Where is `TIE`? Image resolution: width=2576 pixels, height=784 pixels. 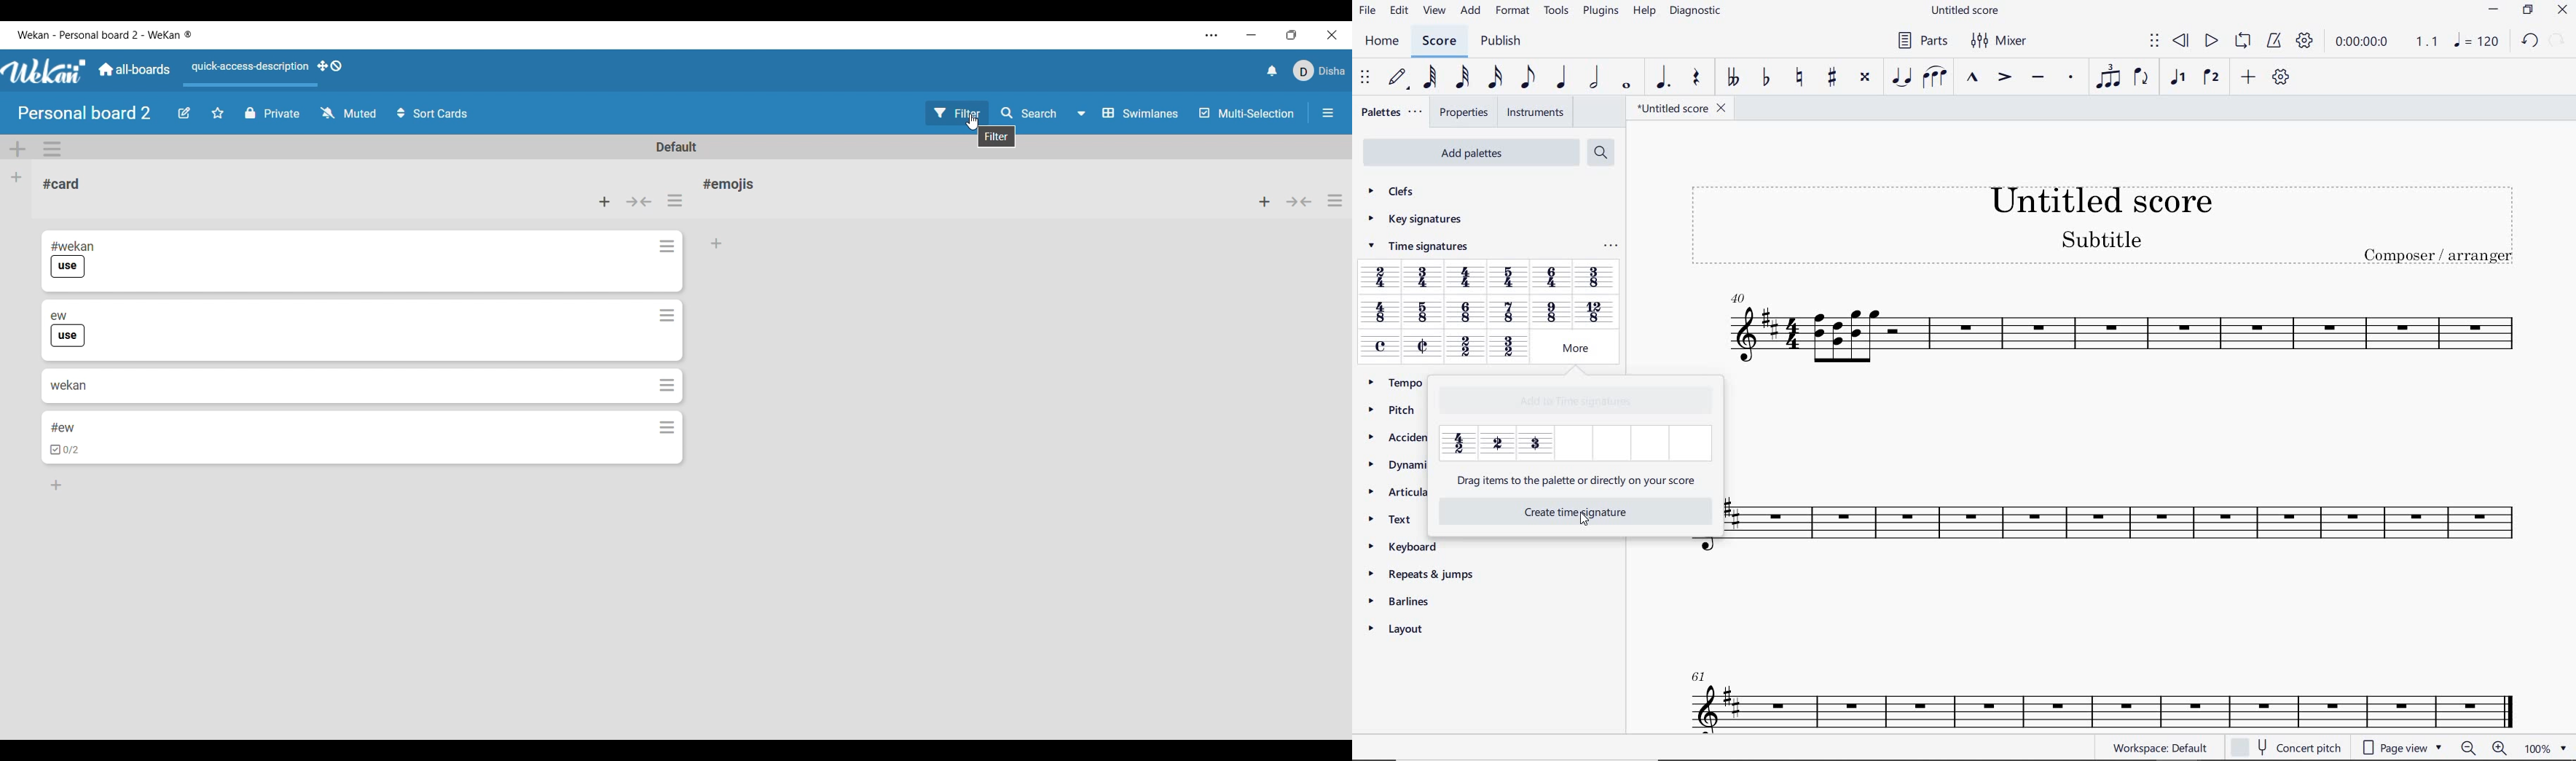
TIE is located at coordinates (1901, 76).